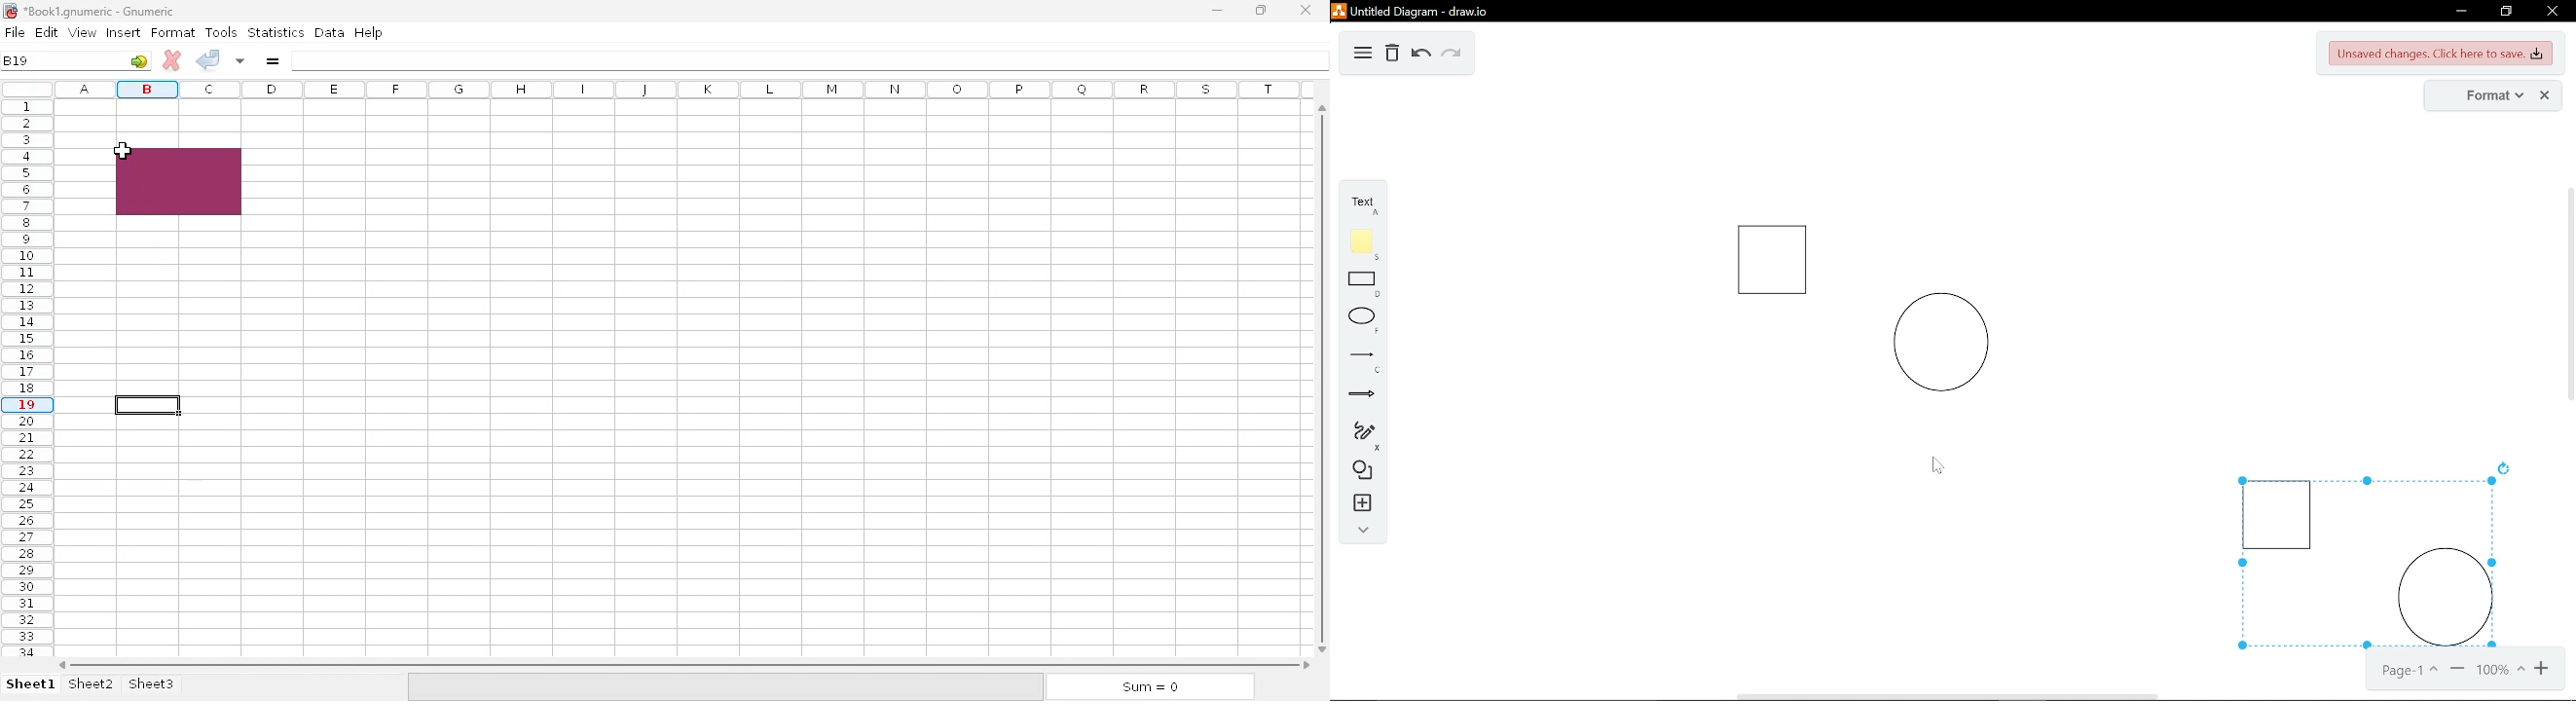  I want to click on ellipse, so click(1360, 321).